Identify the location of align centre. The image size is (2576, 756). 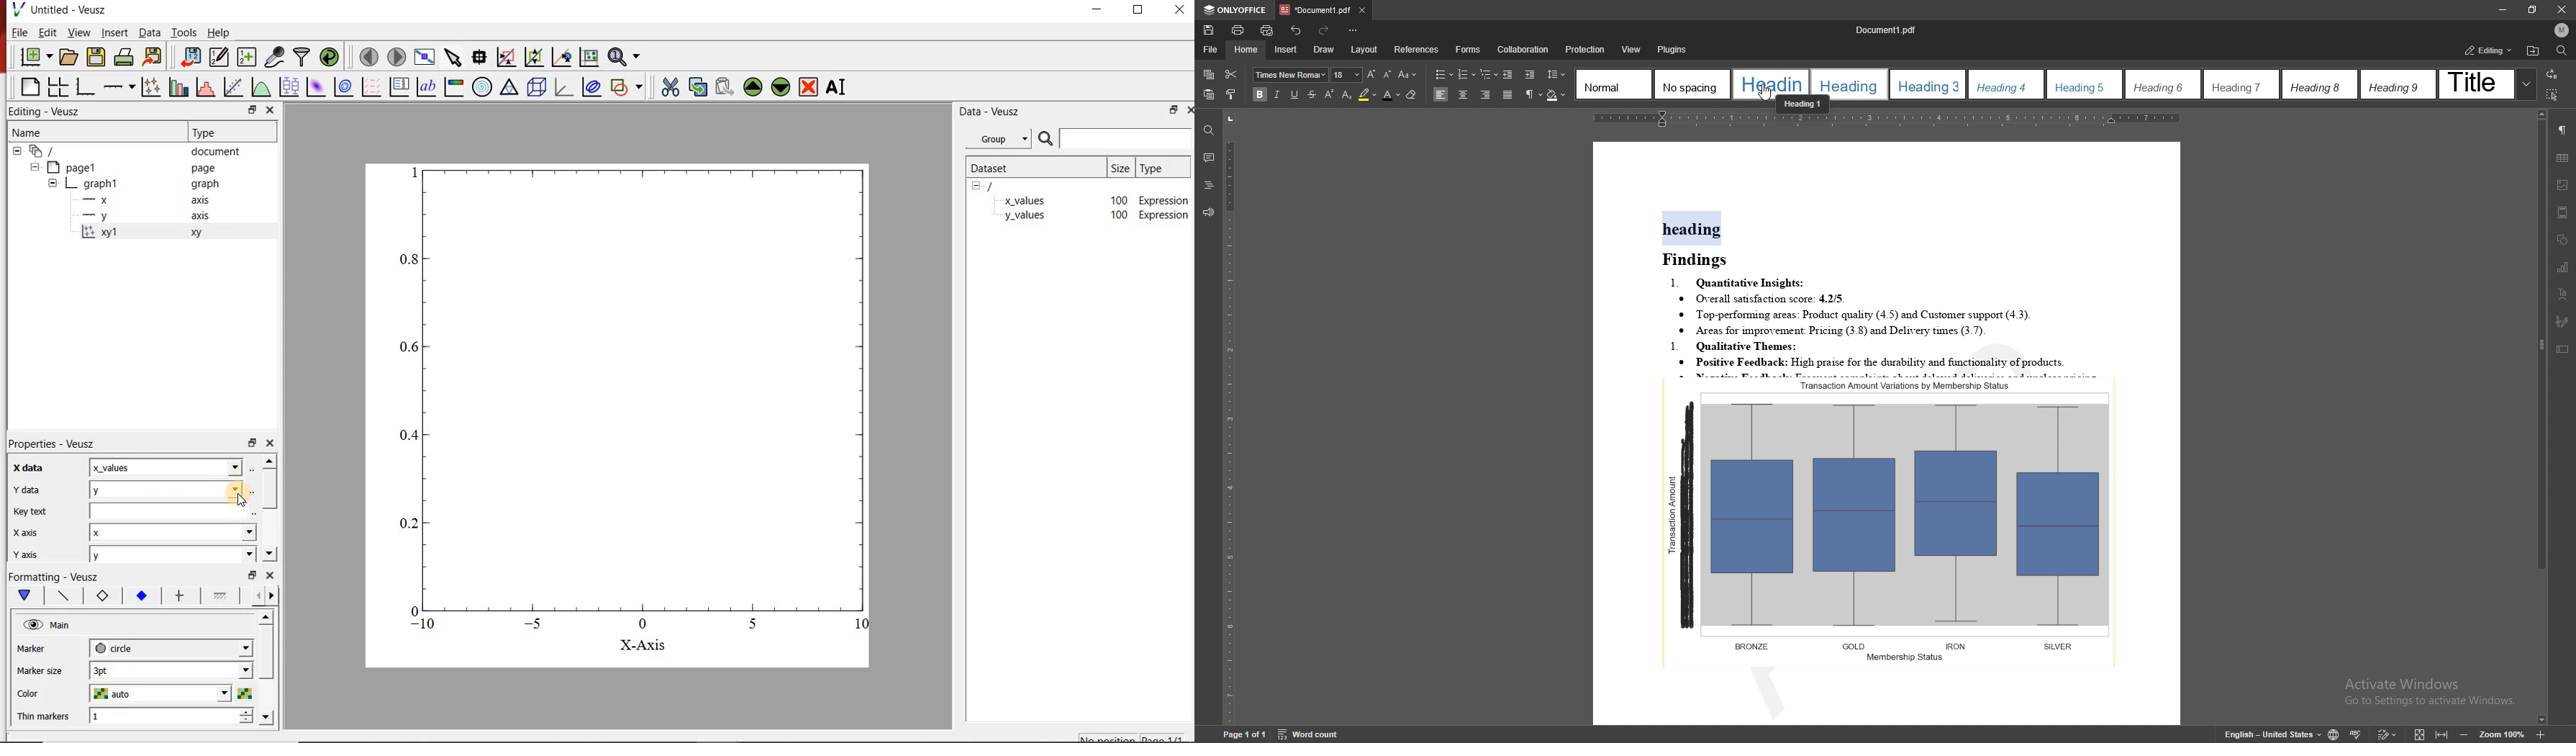
(1463, 94).